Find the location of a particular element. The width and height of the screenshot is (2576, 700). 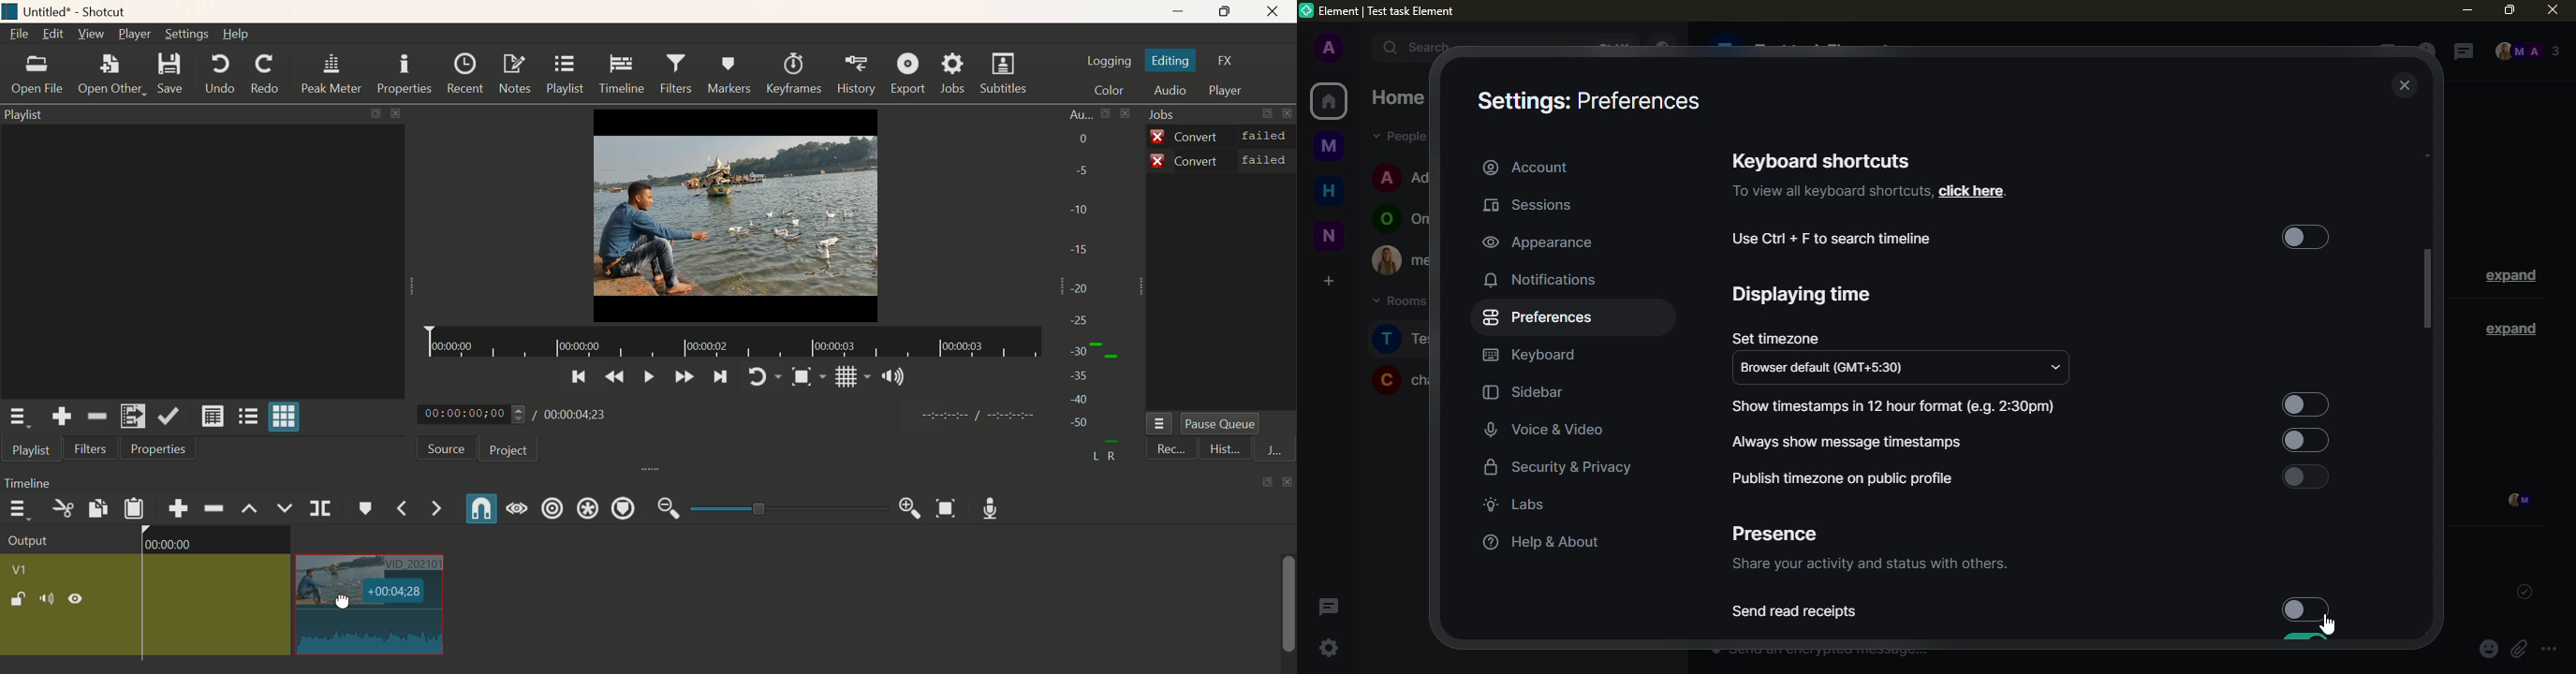

element| test task element is located at coordinates (1394, 12).